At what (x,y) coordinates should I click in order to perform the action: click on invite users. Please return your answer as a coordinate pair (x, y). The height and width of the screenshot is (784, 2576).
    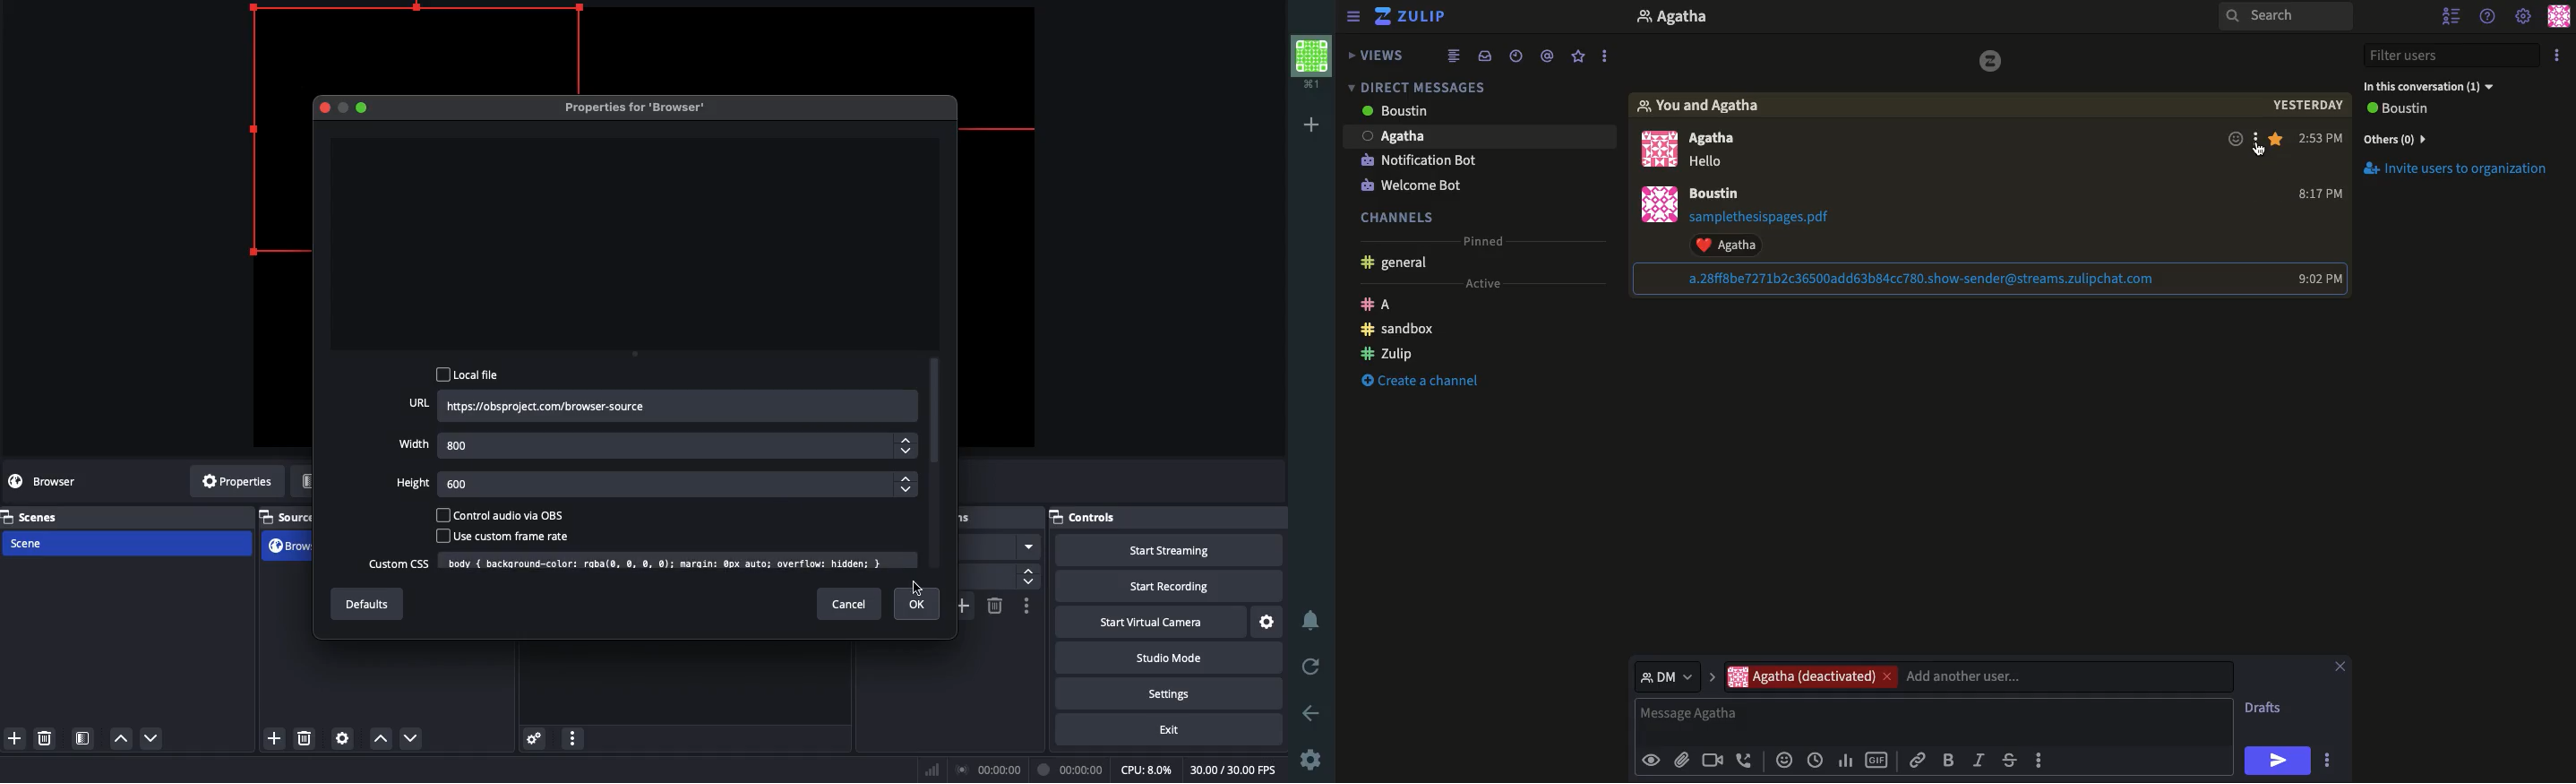
    Looking at the image, I should click on (2460, 176).